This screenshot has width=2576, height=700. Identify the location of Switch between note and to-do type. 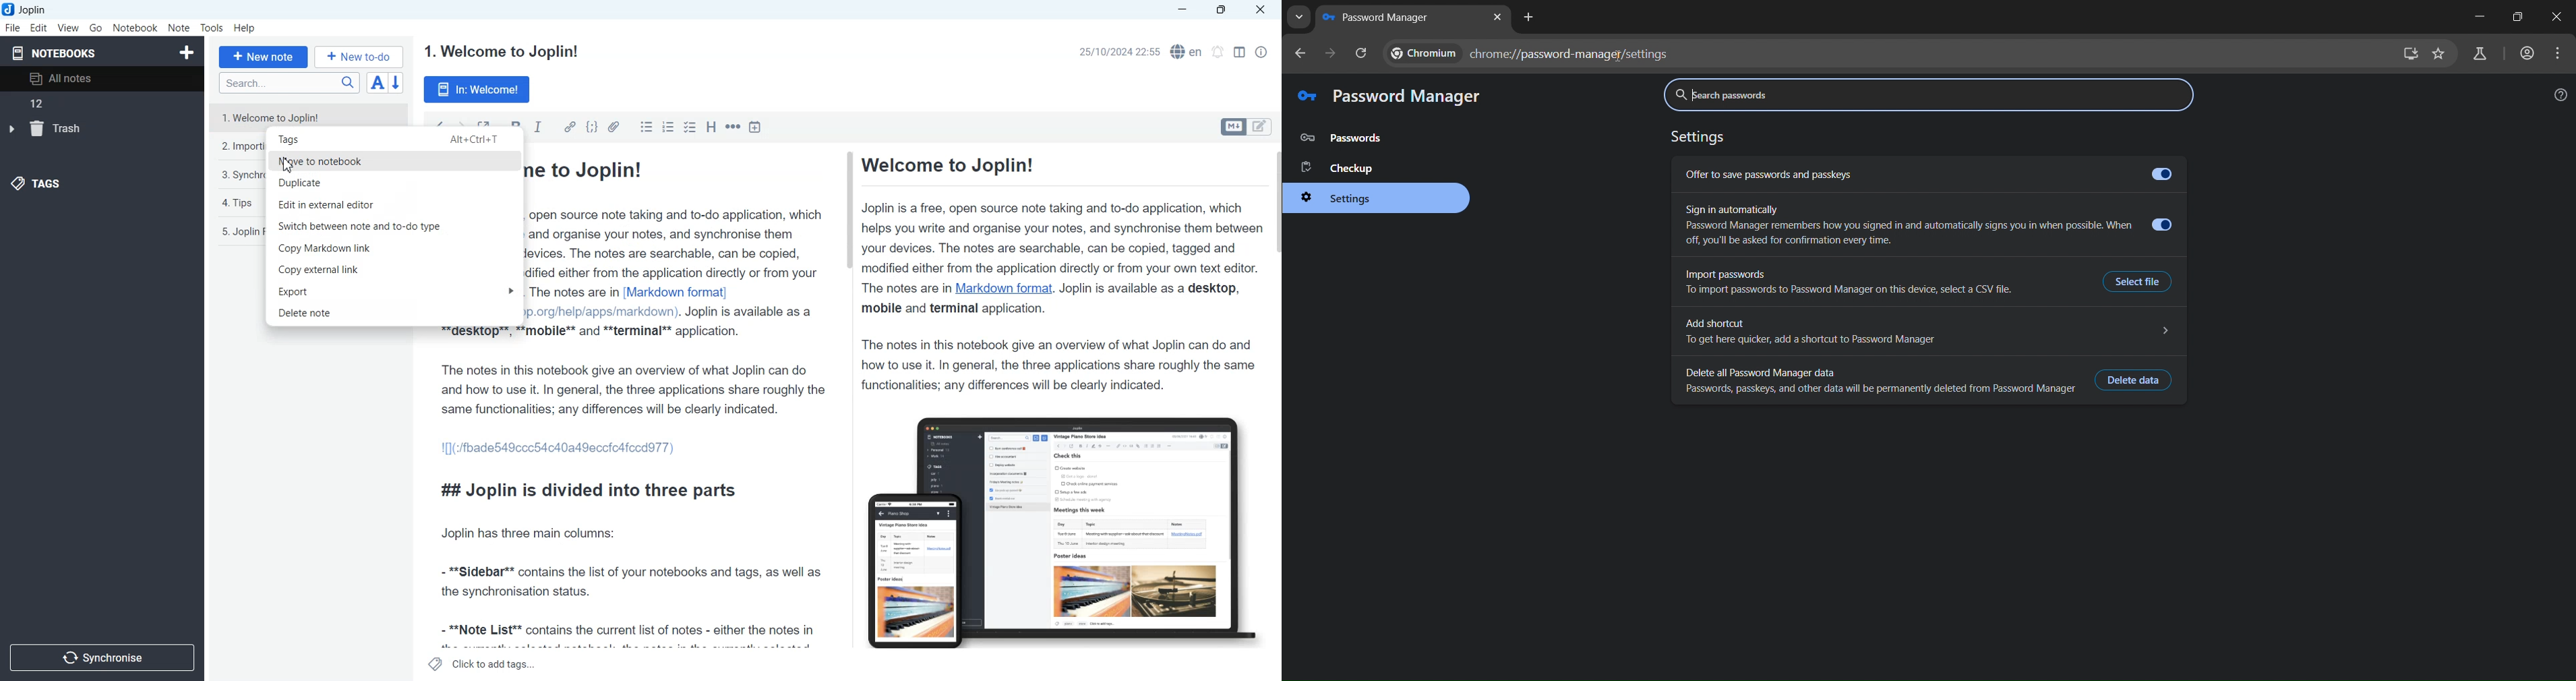
(394, 226).